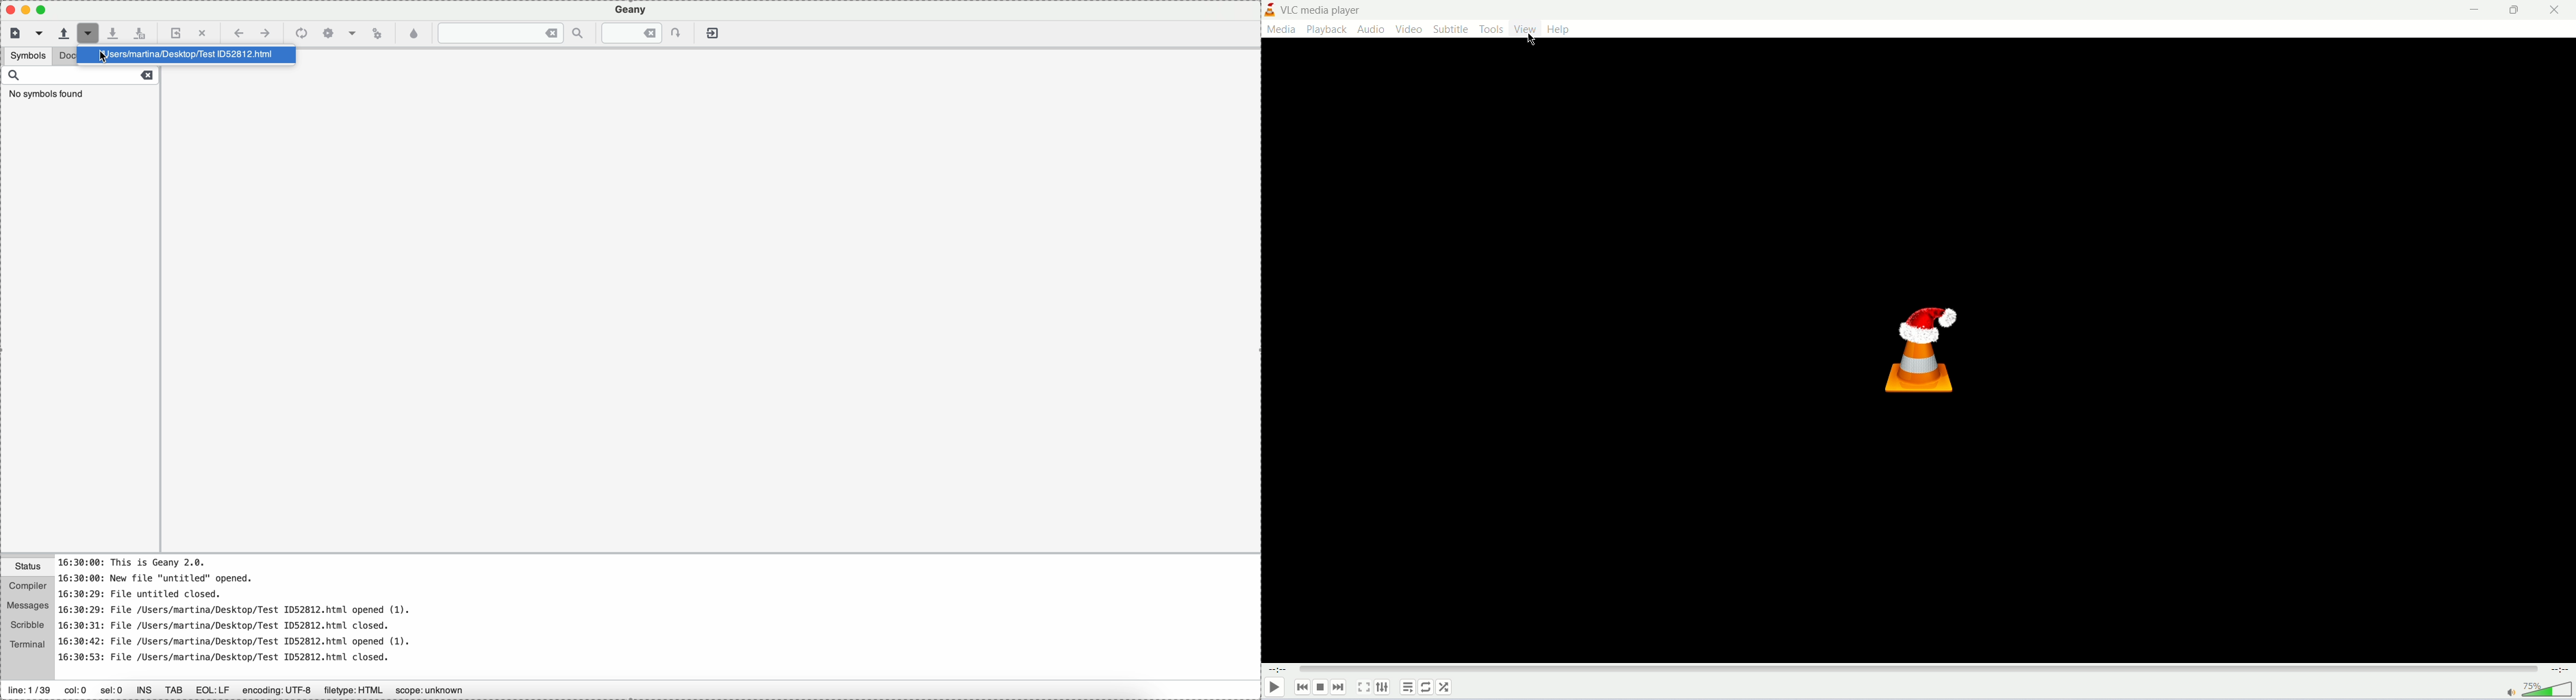 This screenshot has width=2576, height=700. What do you see at coordinates (80, 85) in the screenshot?
I see `search bar` at bounding box center [80, 85].